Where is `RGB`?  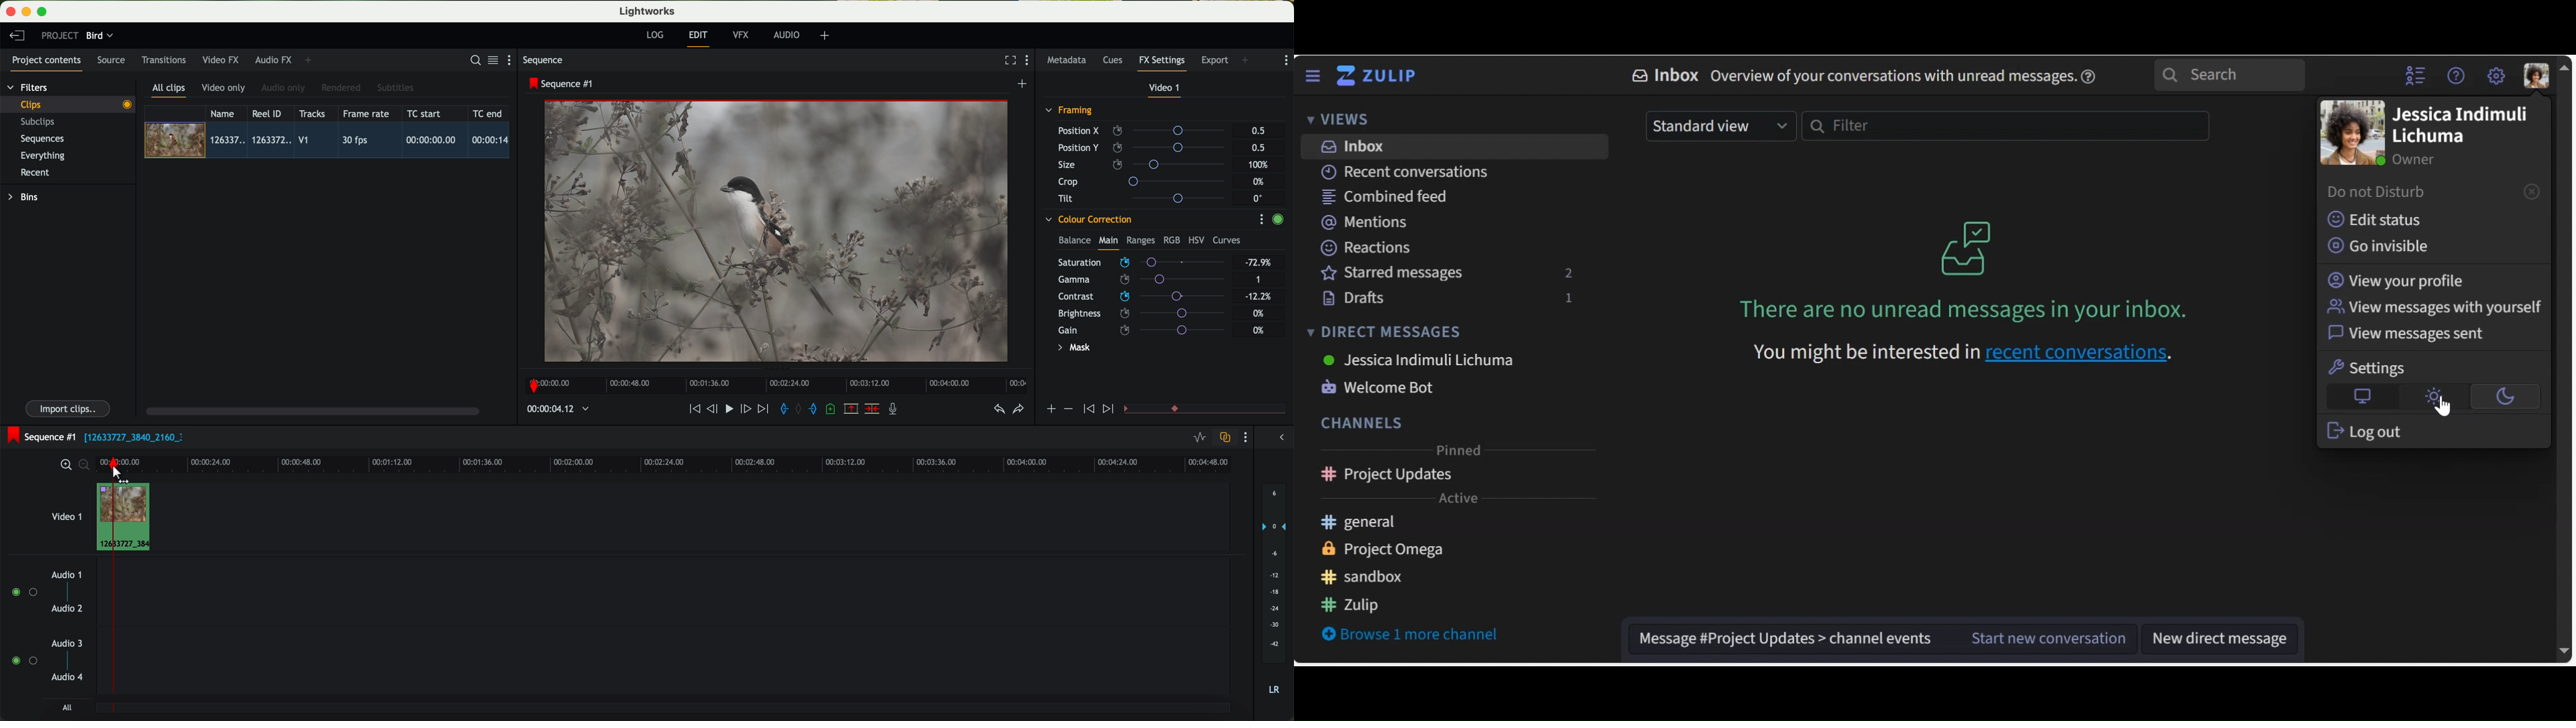
RGB is located at coordinates (1171, 239).